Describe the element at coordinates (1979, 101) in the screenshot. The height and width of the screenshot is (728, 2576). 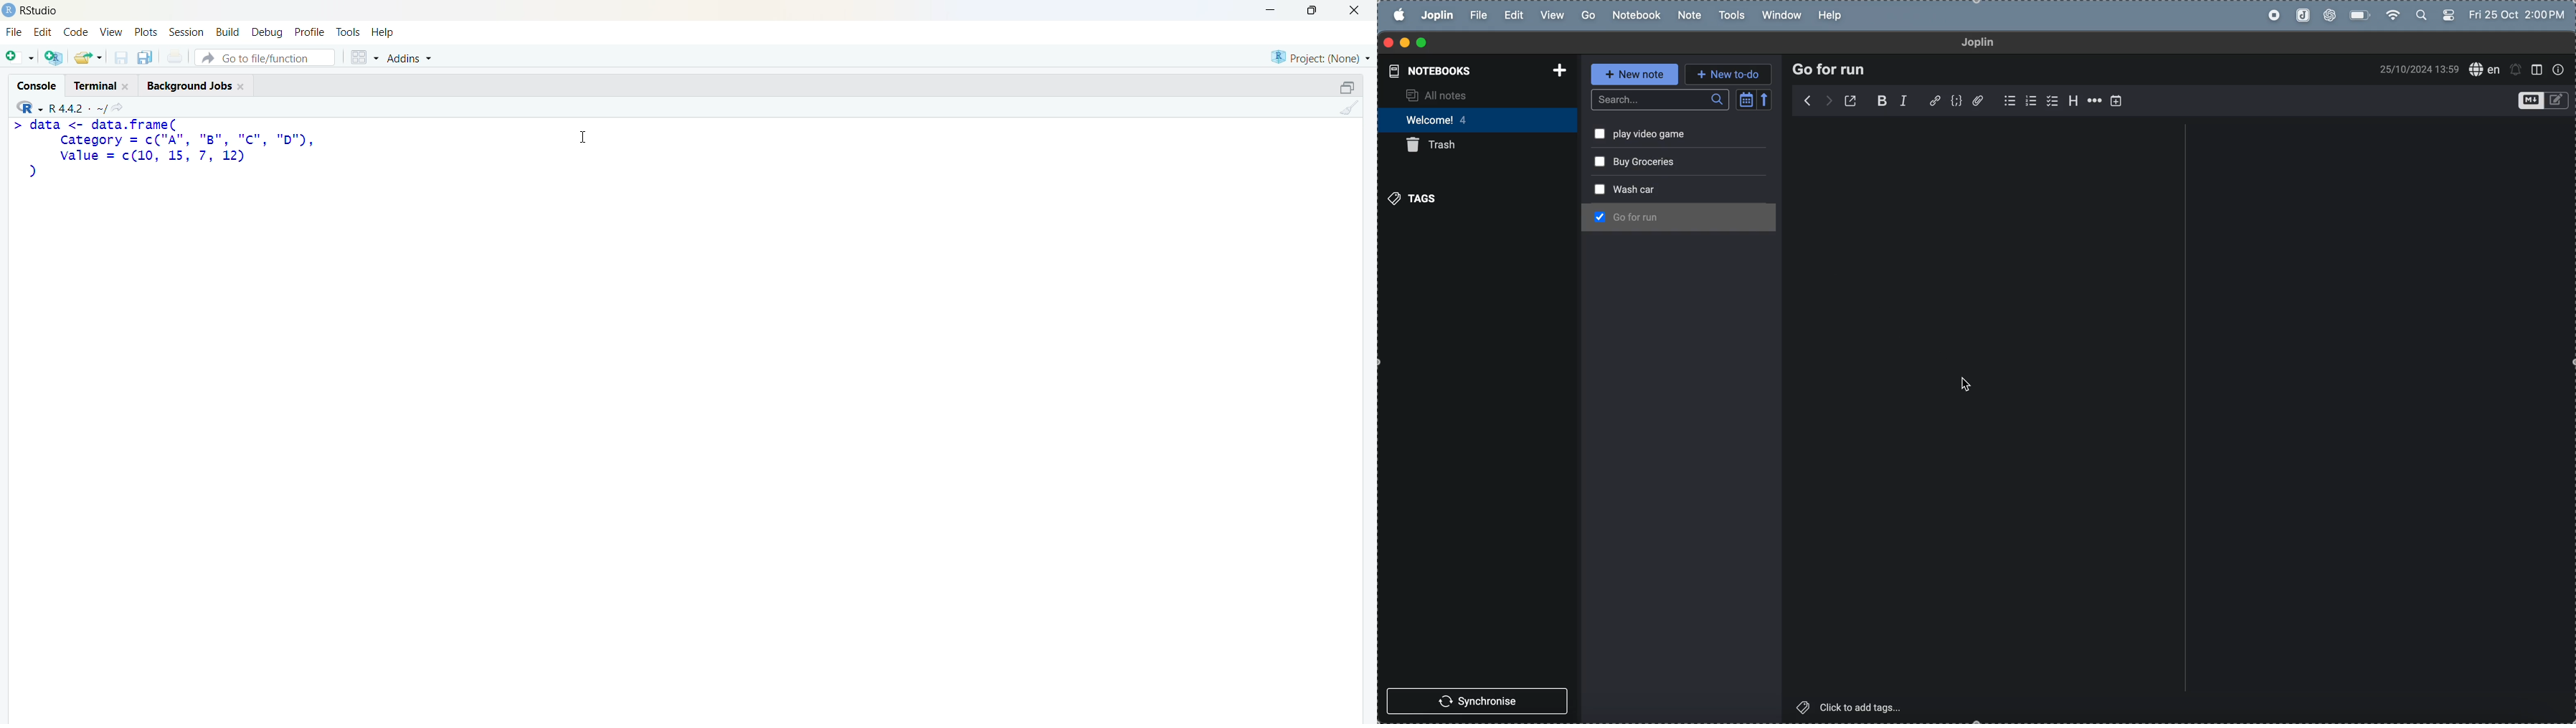
I see `attach file` at that location.